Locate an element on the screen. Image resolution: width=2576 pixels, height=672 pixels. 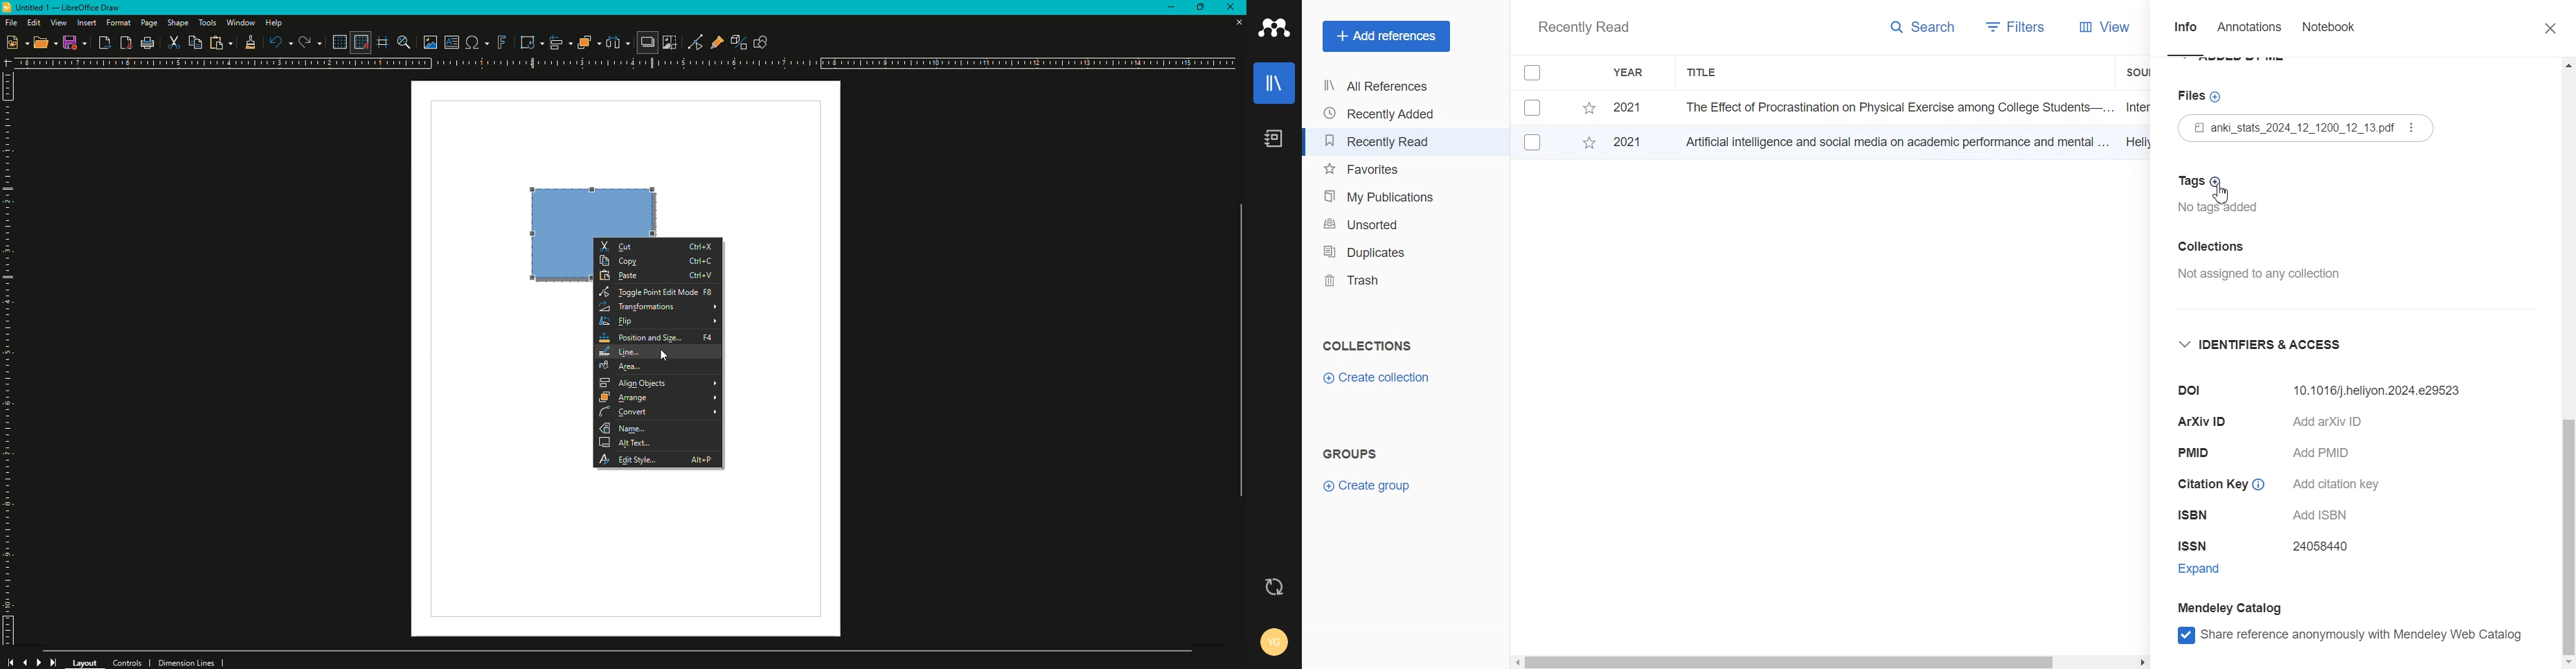
Layout is located at coordinates (86, 661).